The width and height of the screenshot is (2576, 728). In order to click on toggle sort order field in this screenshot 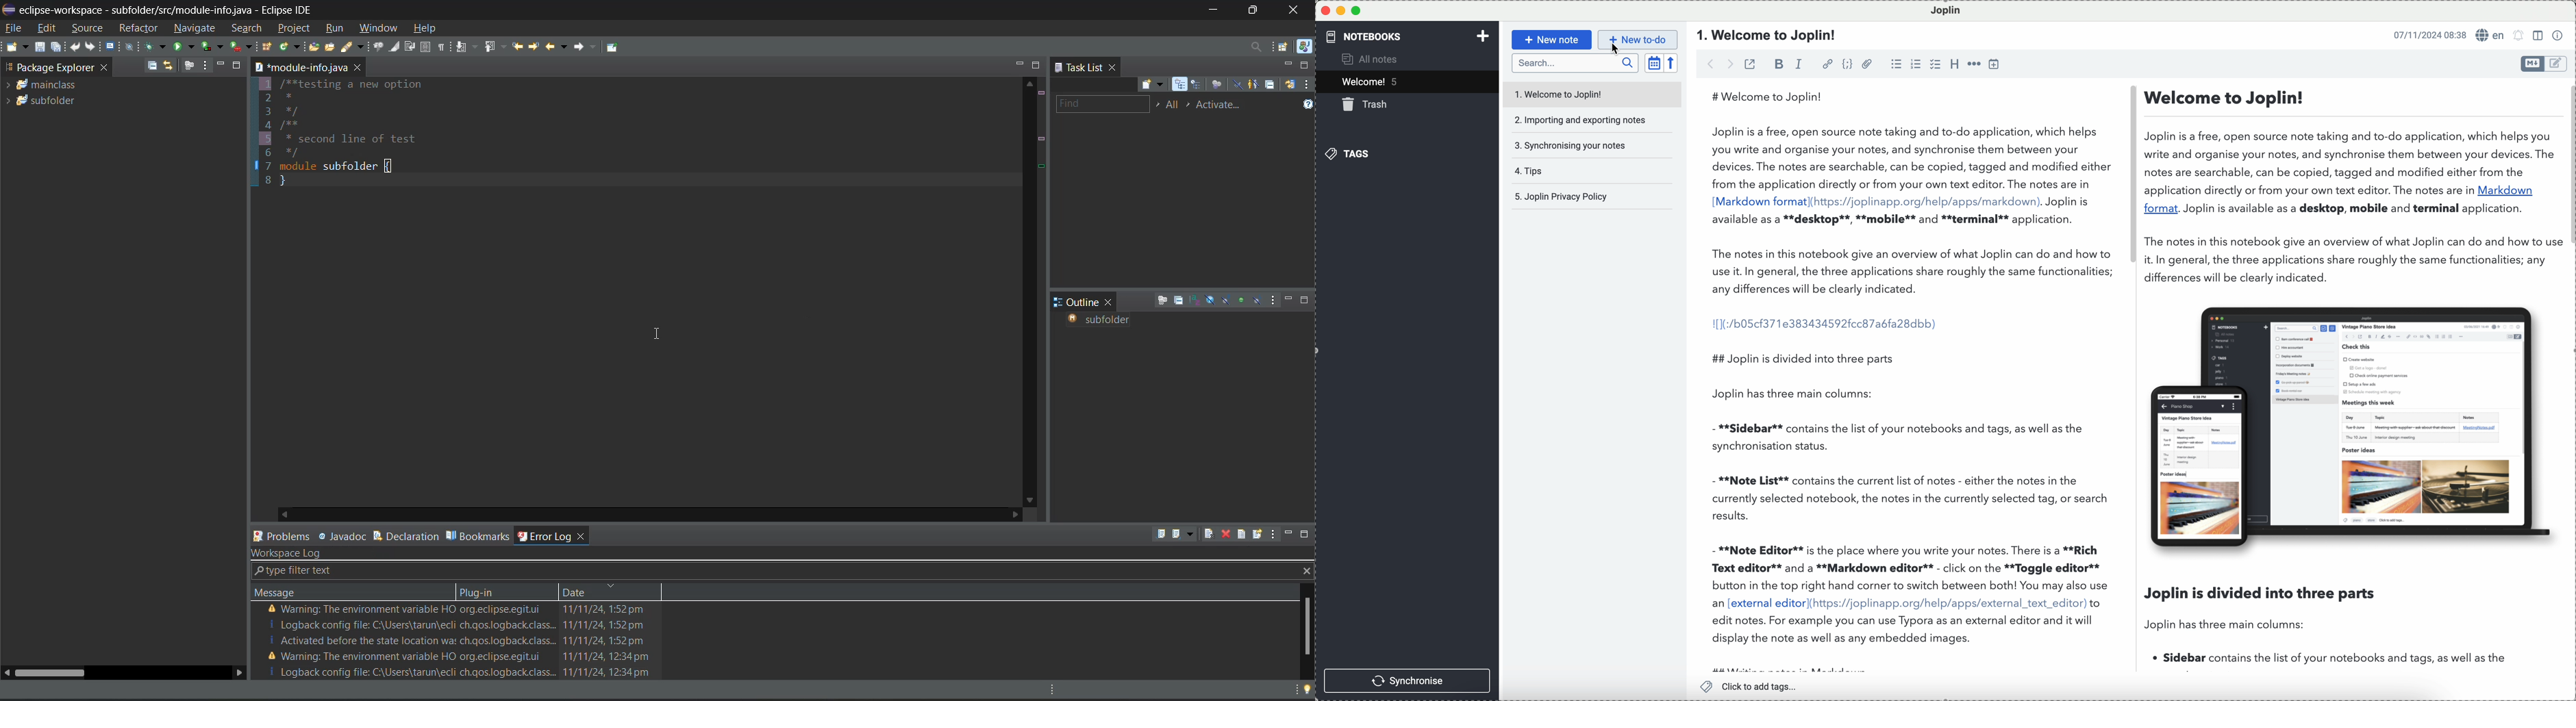, I will do `click(1654, 63)`.